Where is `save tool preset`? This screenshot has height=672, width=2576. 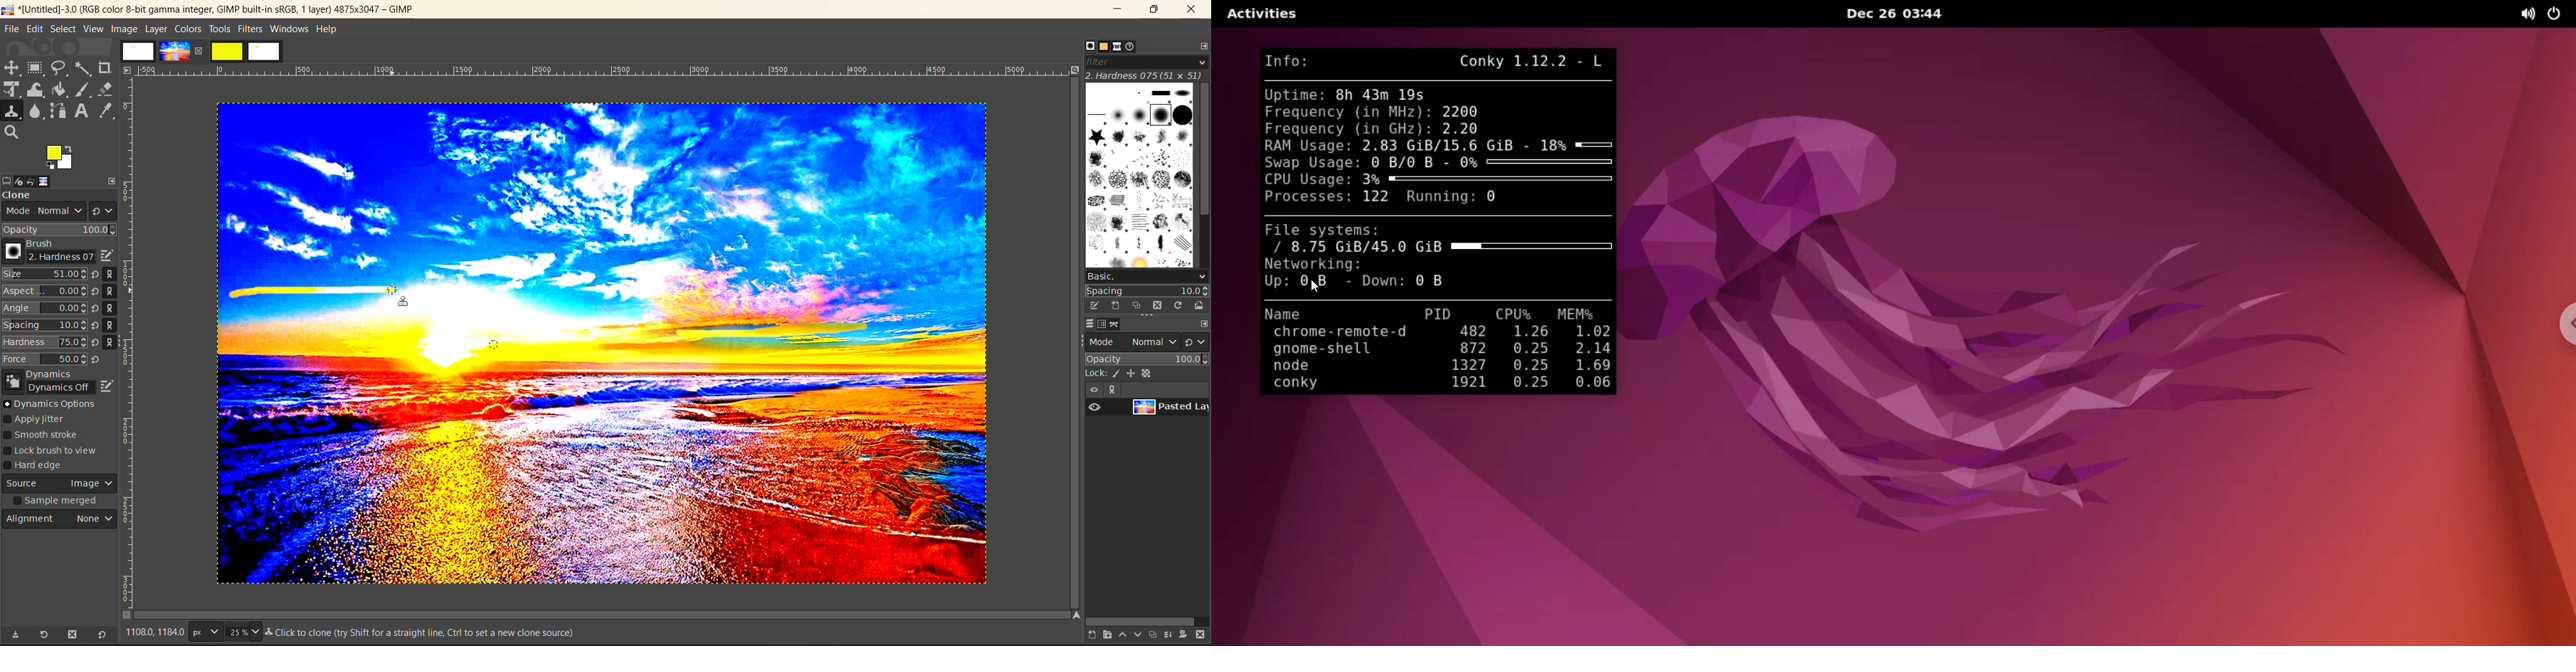 save tool preset is located at coordinates (15, 635).